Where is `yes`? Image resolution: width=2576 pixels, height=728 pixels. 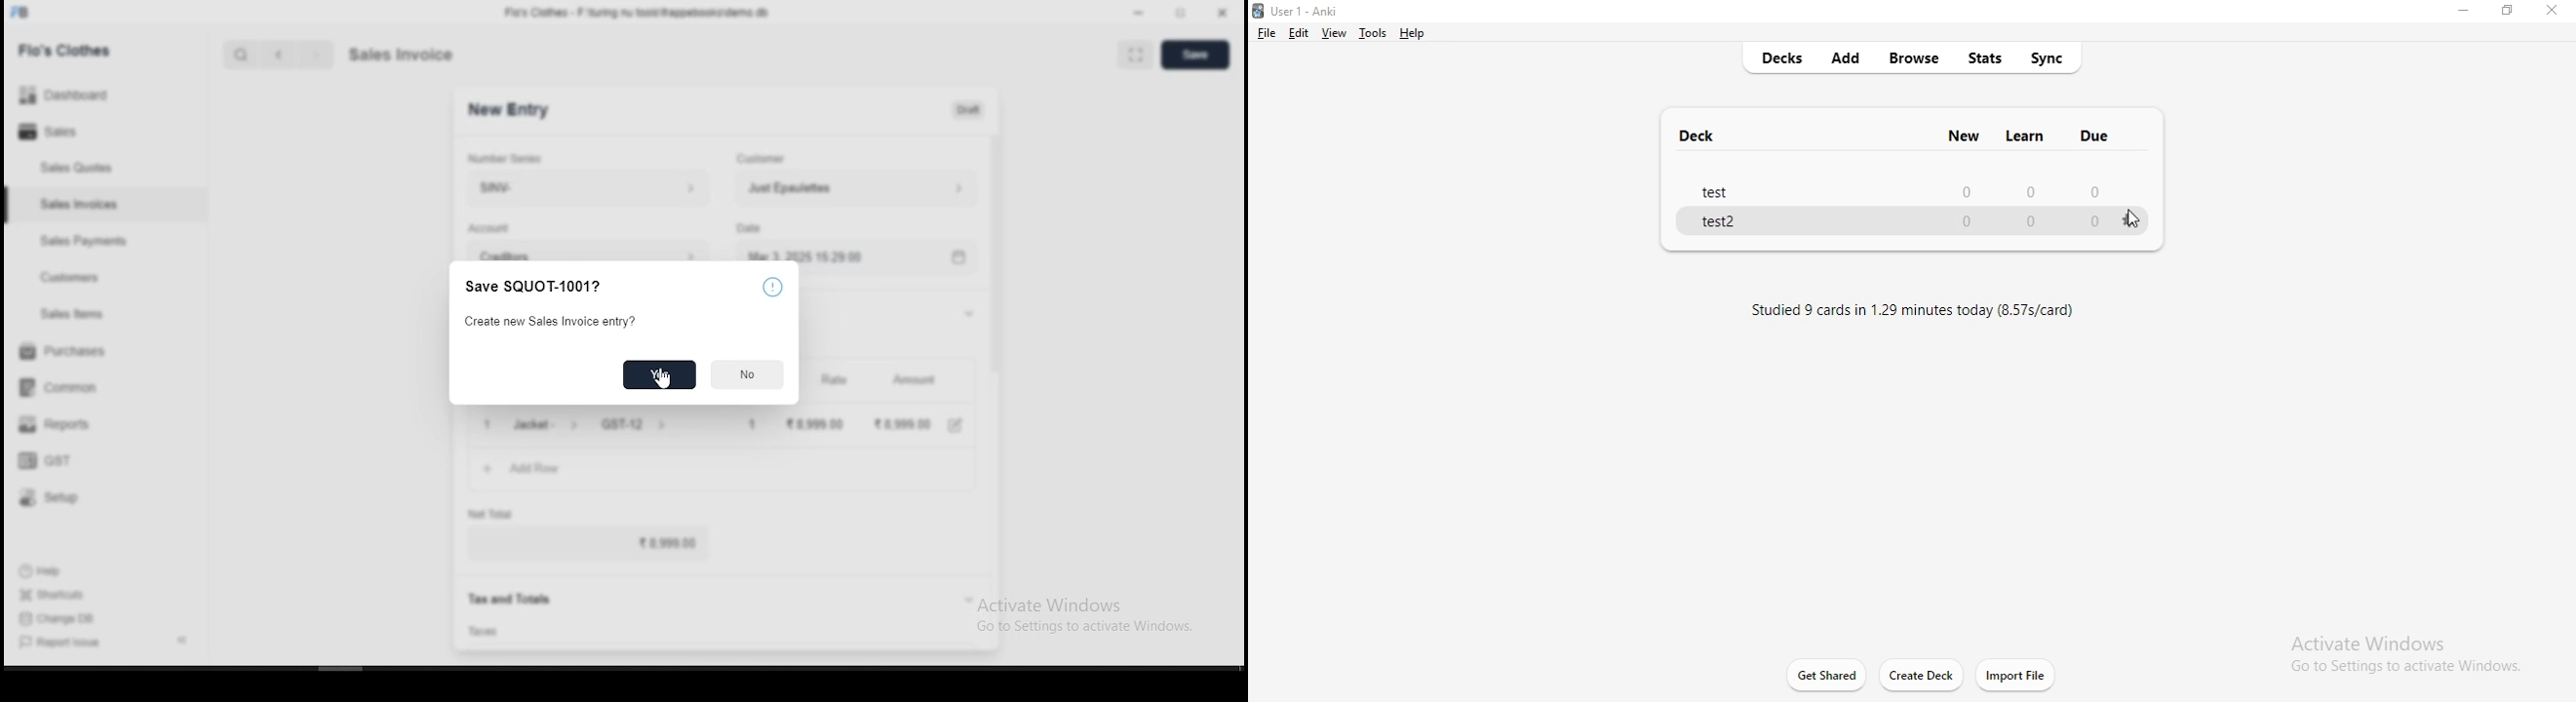
yes is located at coordinates (659, 376).